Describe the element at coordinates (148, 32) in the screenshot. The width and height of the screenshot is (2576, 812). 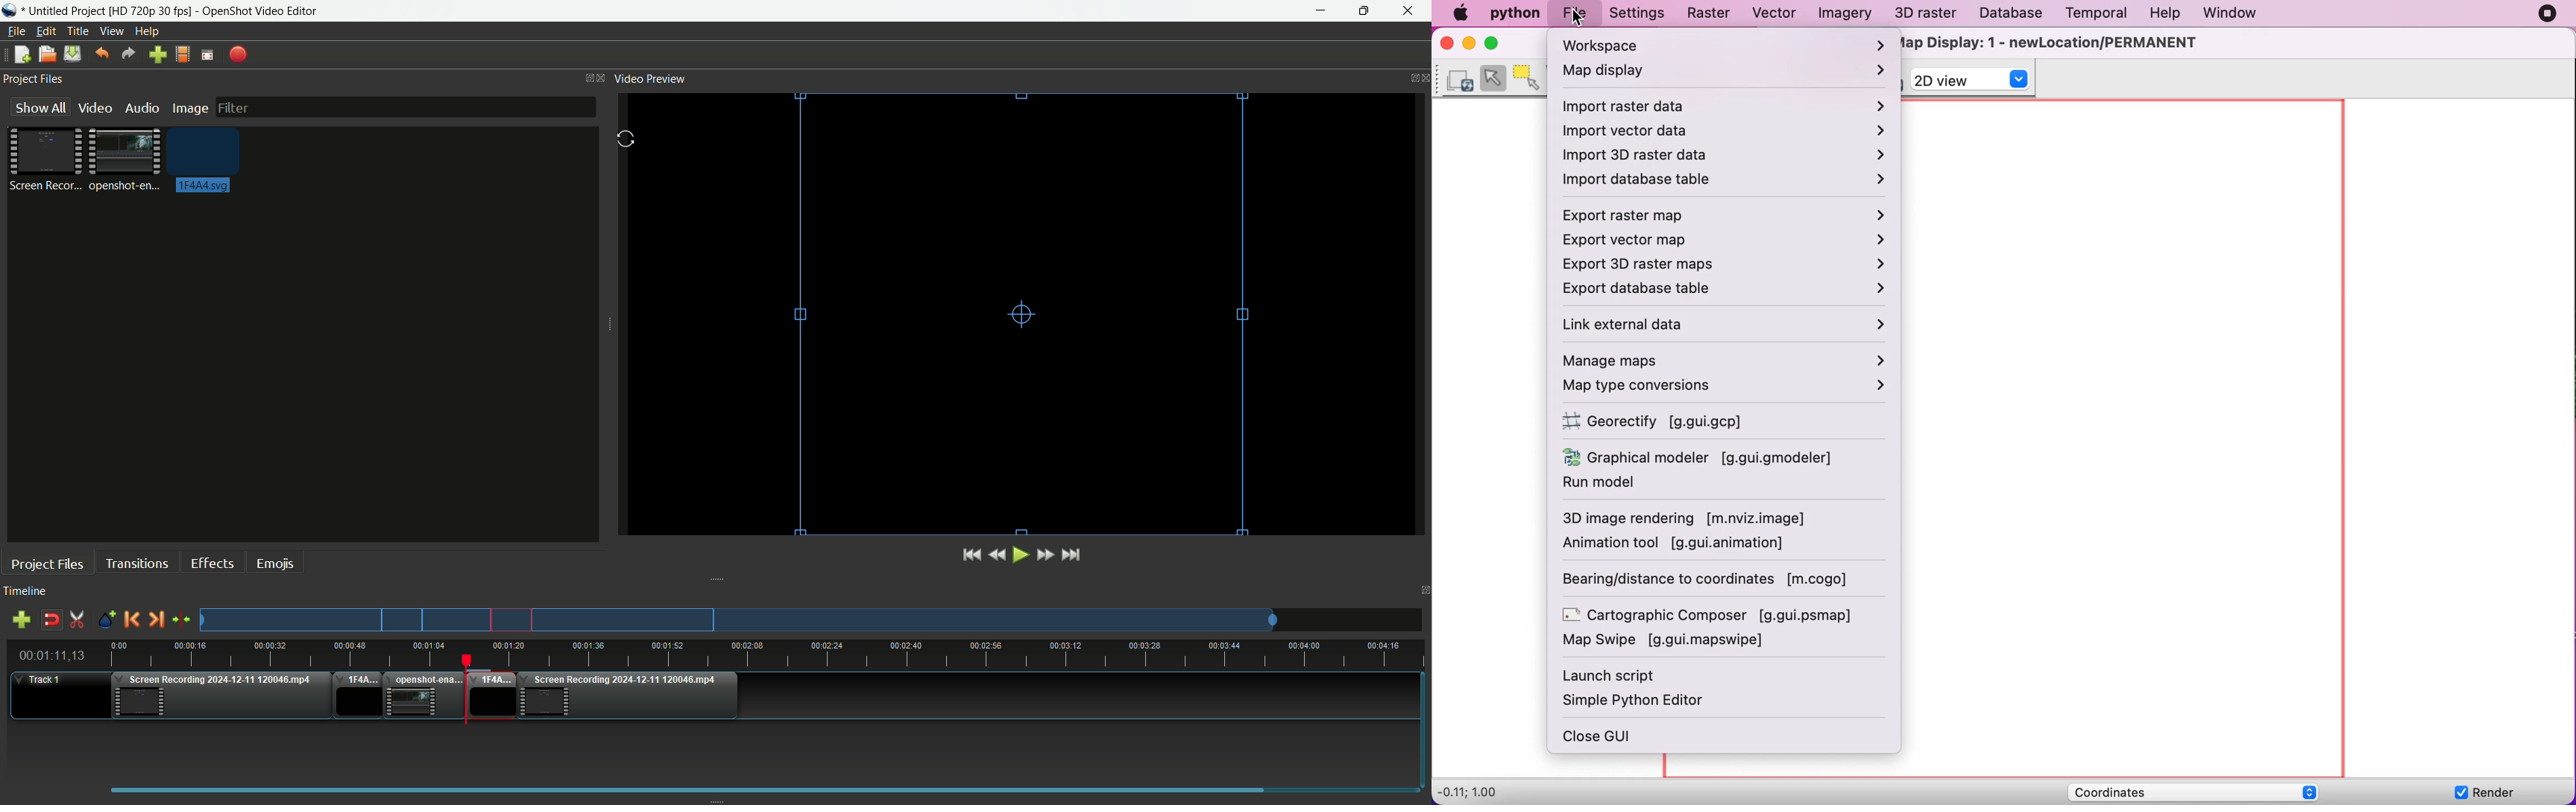
I see `help menu` at that location.